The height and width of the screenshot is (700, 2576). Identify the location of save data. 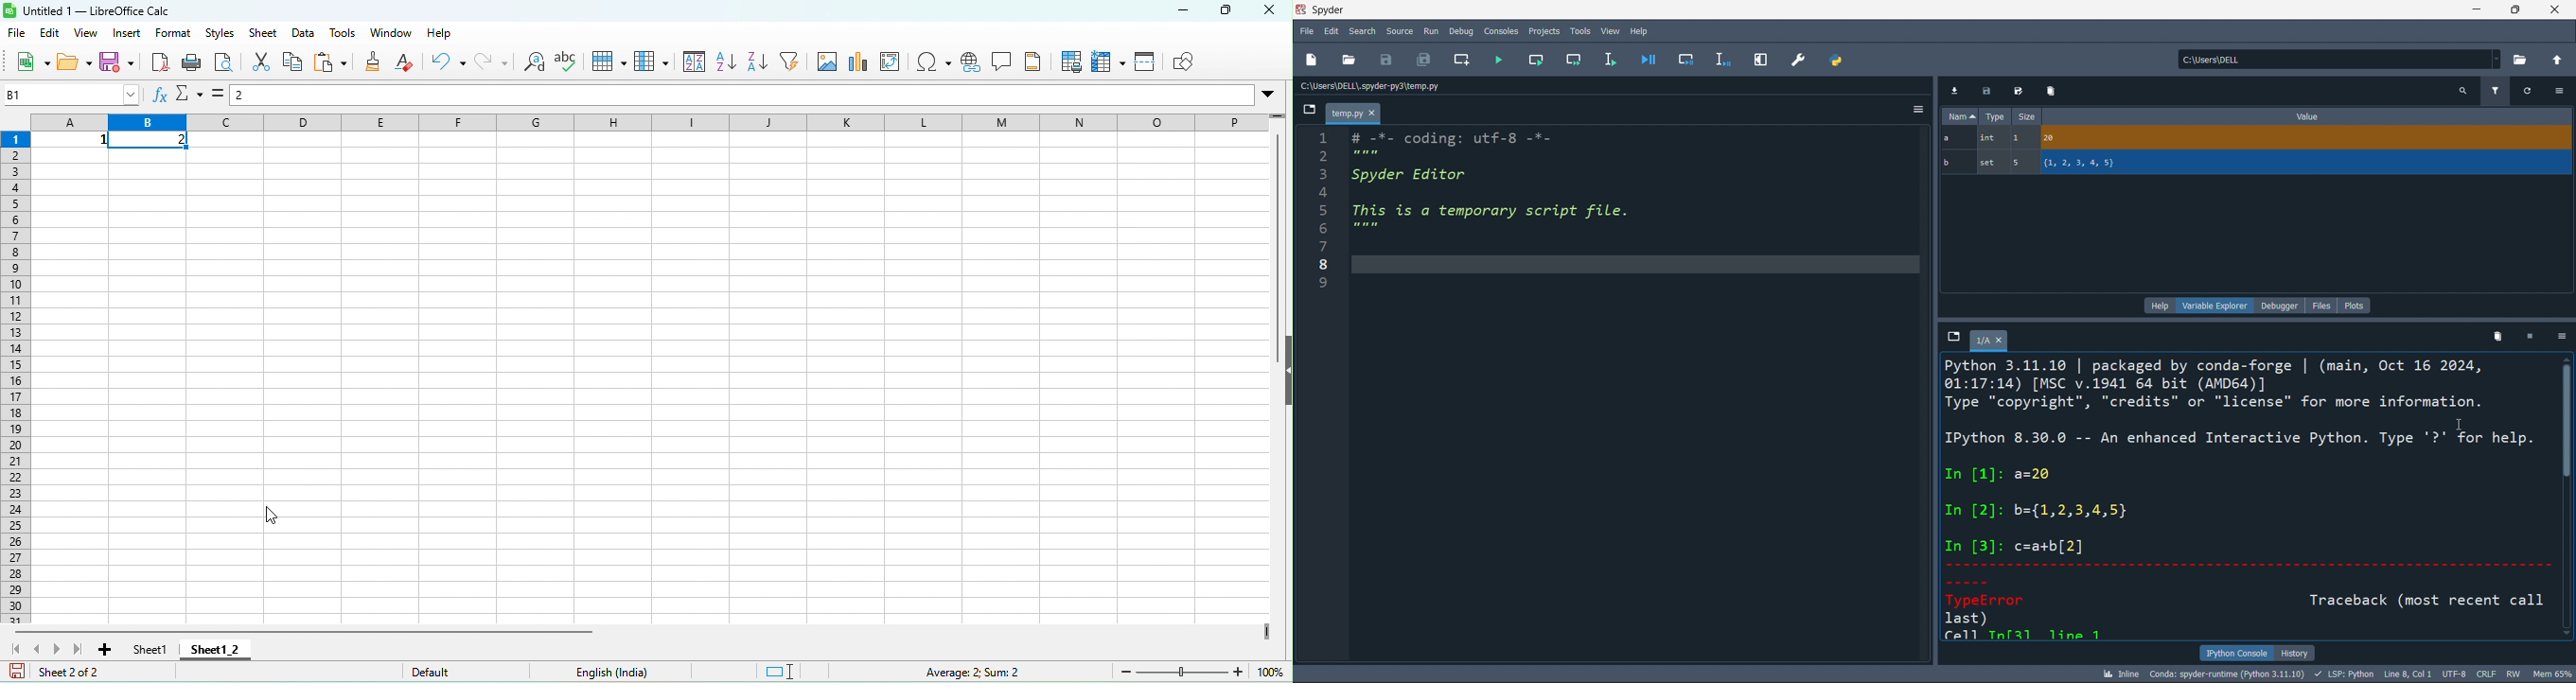
(1985, 92).